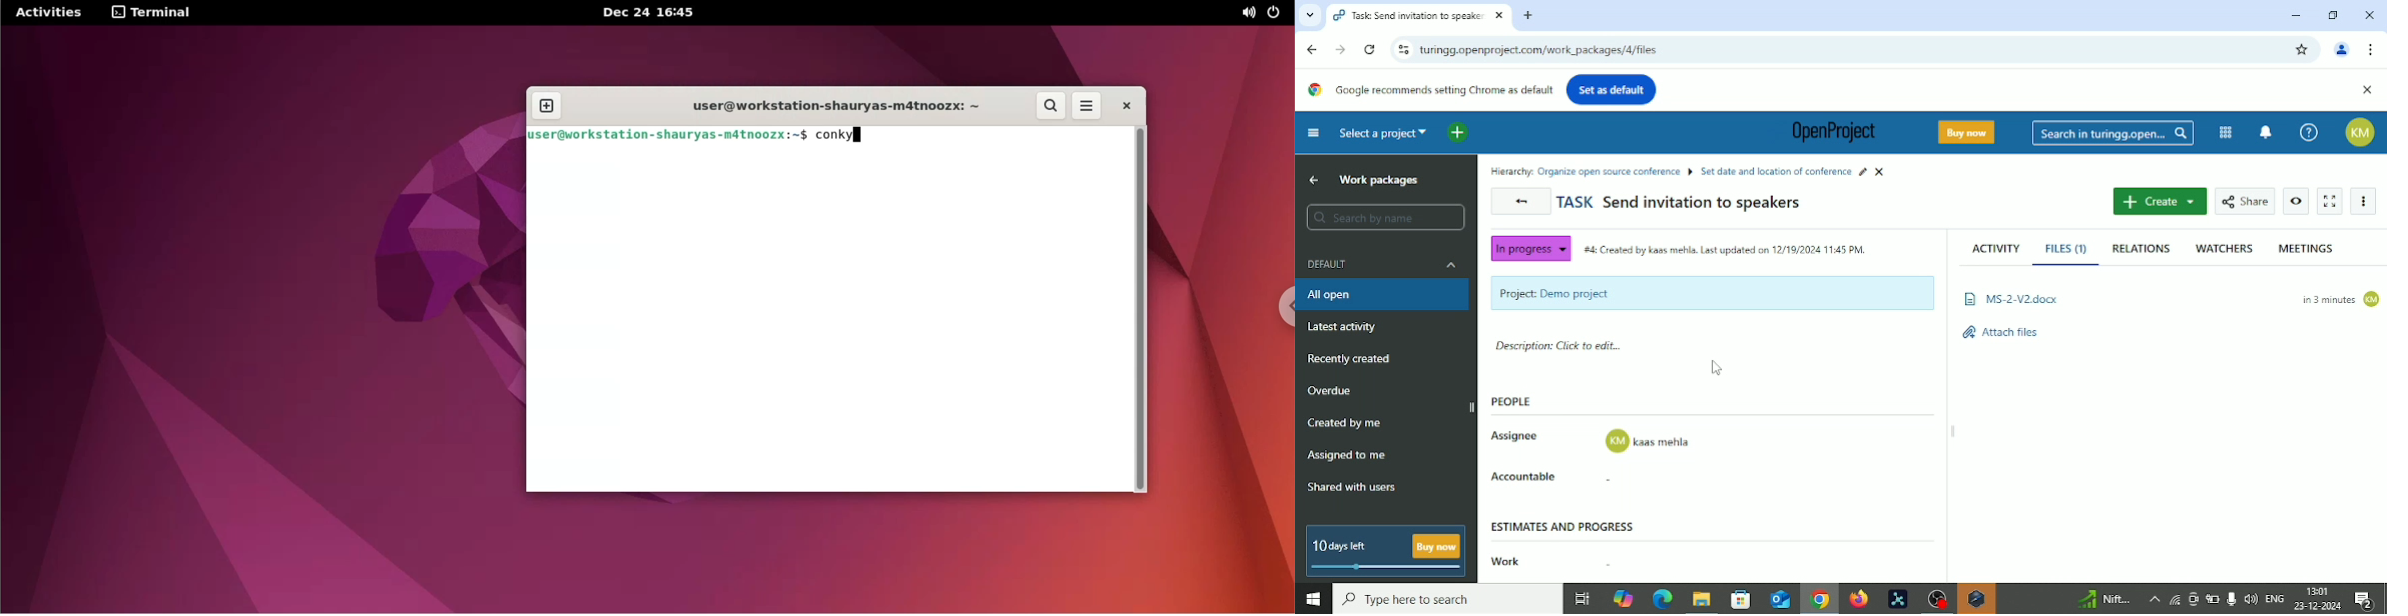 Image resolution: width=2408 pixels, height=616 pixels. I want to click on Default, so click(1385, 263).